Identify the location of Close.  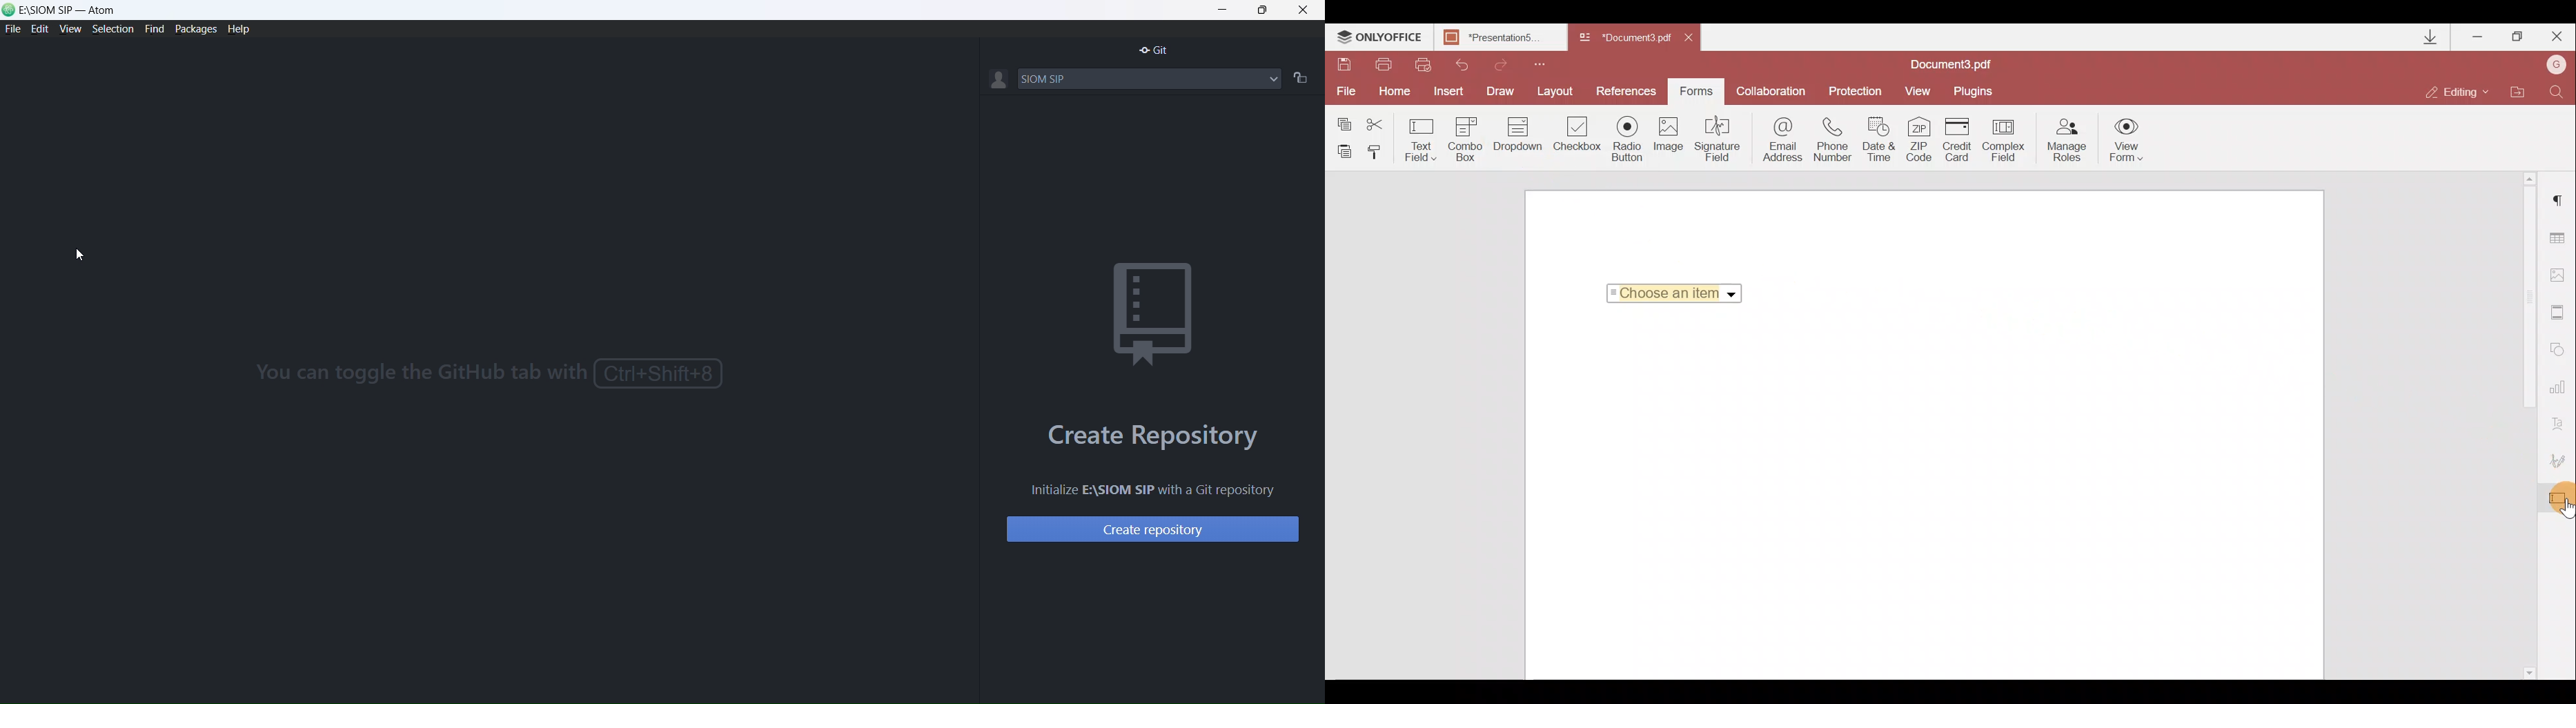
(1696, 40).